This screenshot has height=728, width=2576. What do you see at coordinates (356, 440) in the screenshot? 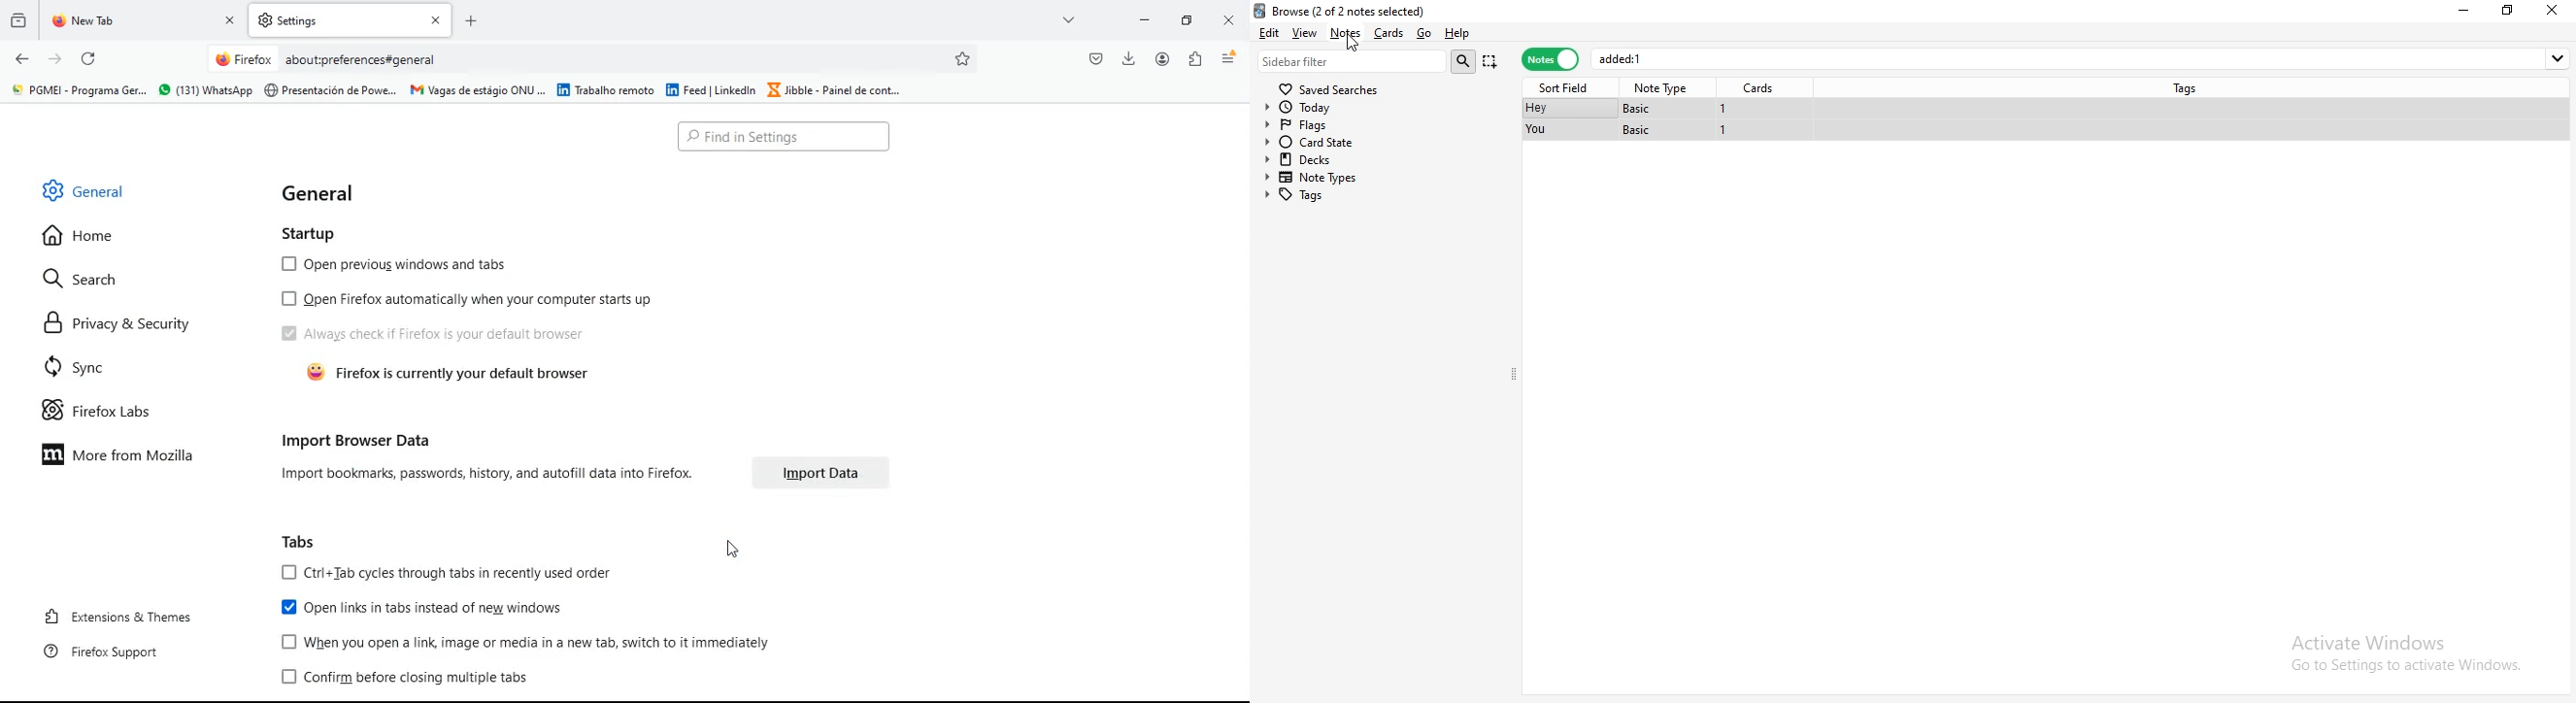
I see `import browser data` at bounding box center [356, 440].